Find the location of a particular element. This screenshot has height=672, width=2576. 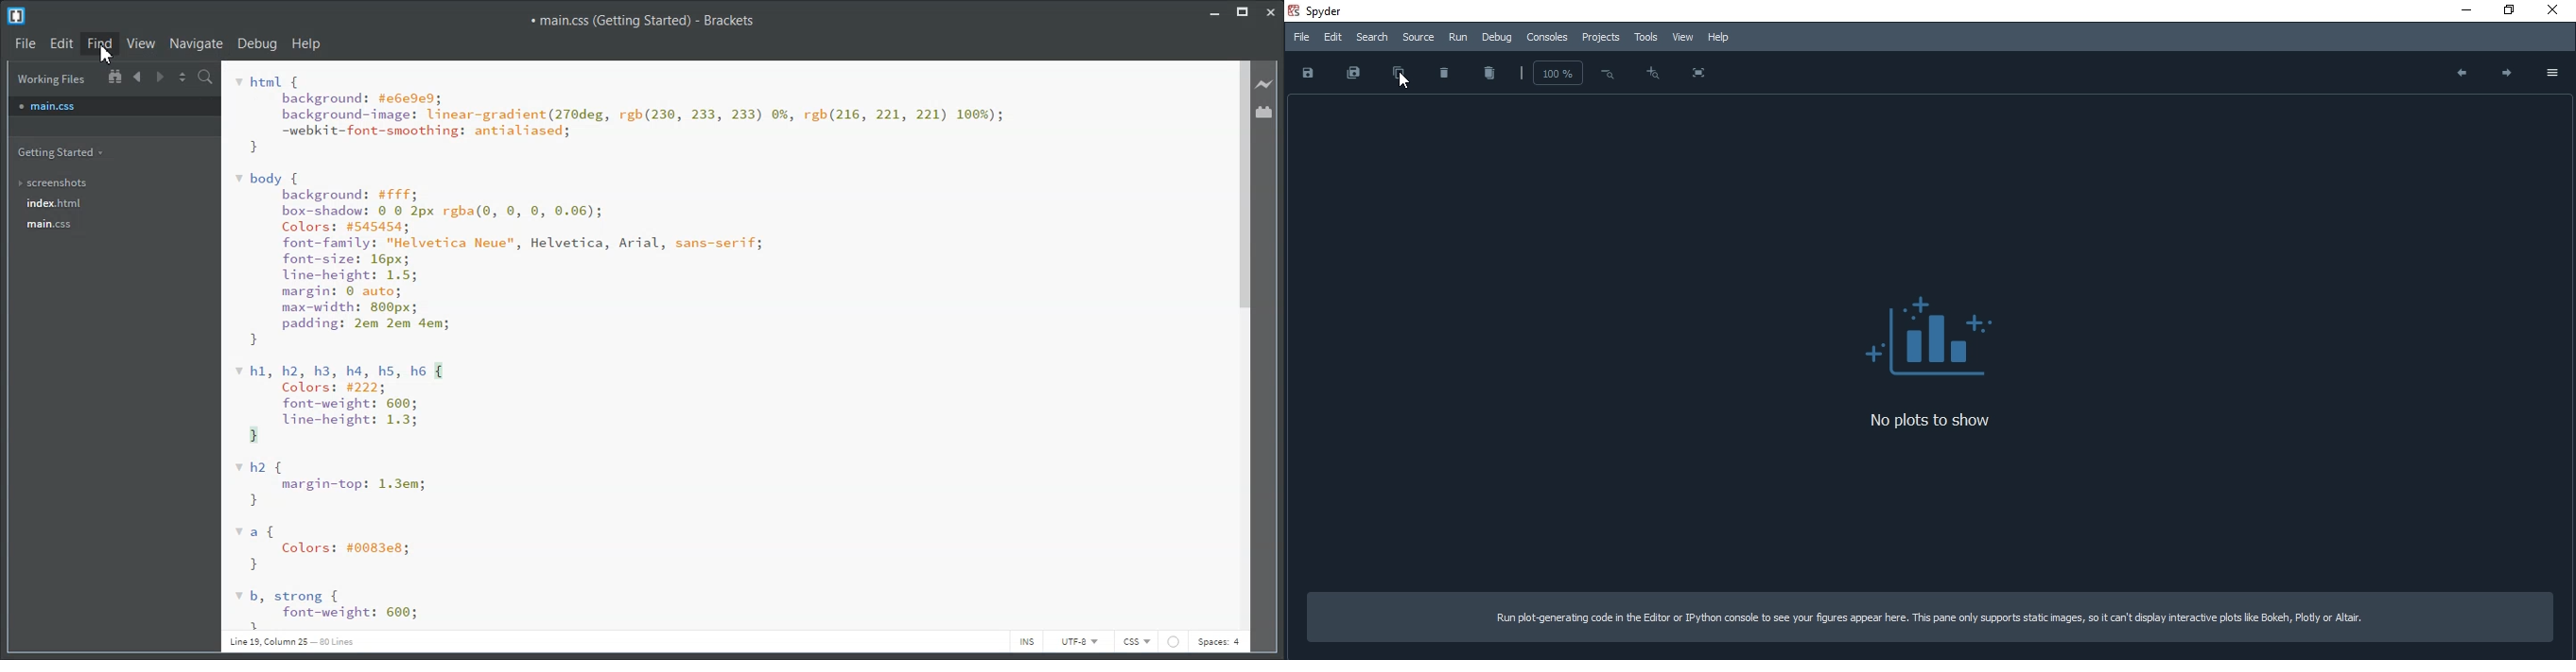

Find is located at coordinates (99, 44).